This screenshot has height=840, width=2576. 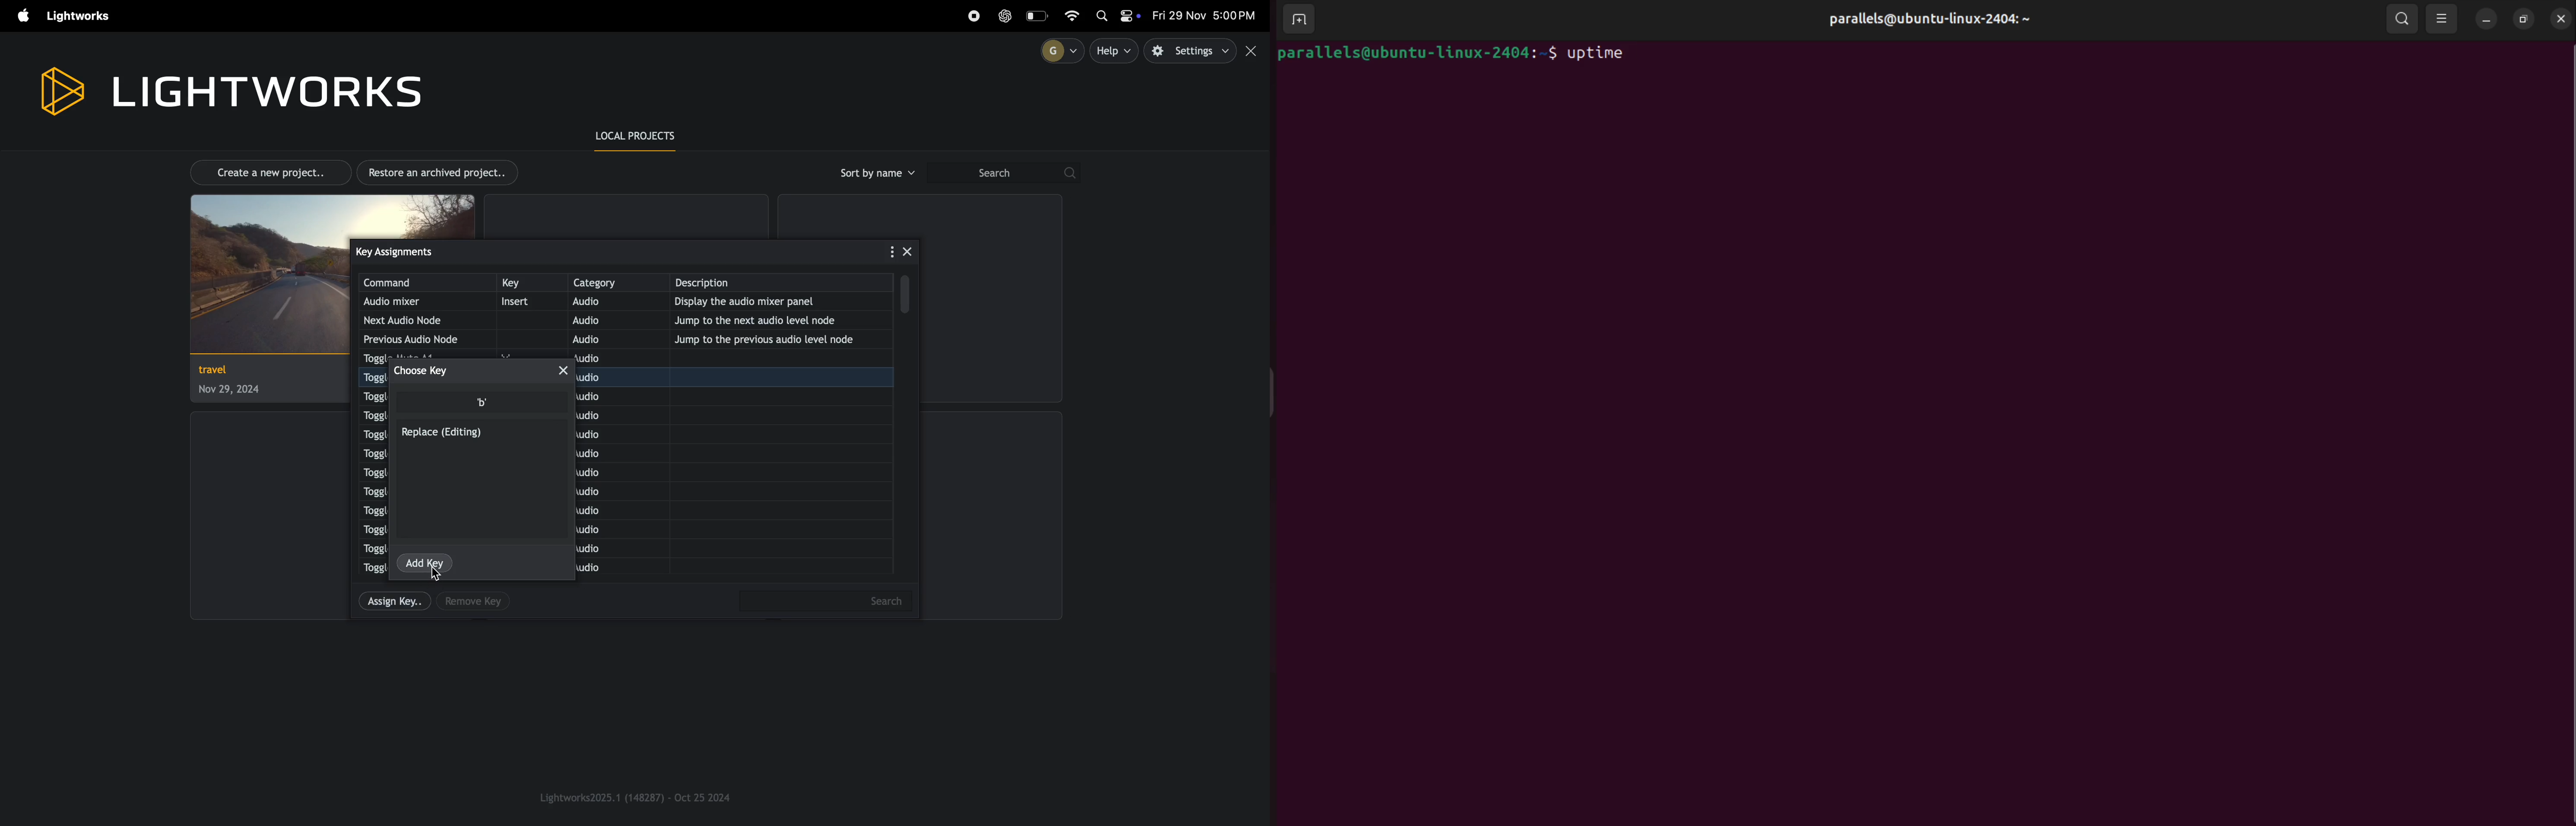 What do you see at coordinates (1925, 18) in the screenshot?
I see `userprofile` at bounding box center [1925, 18].